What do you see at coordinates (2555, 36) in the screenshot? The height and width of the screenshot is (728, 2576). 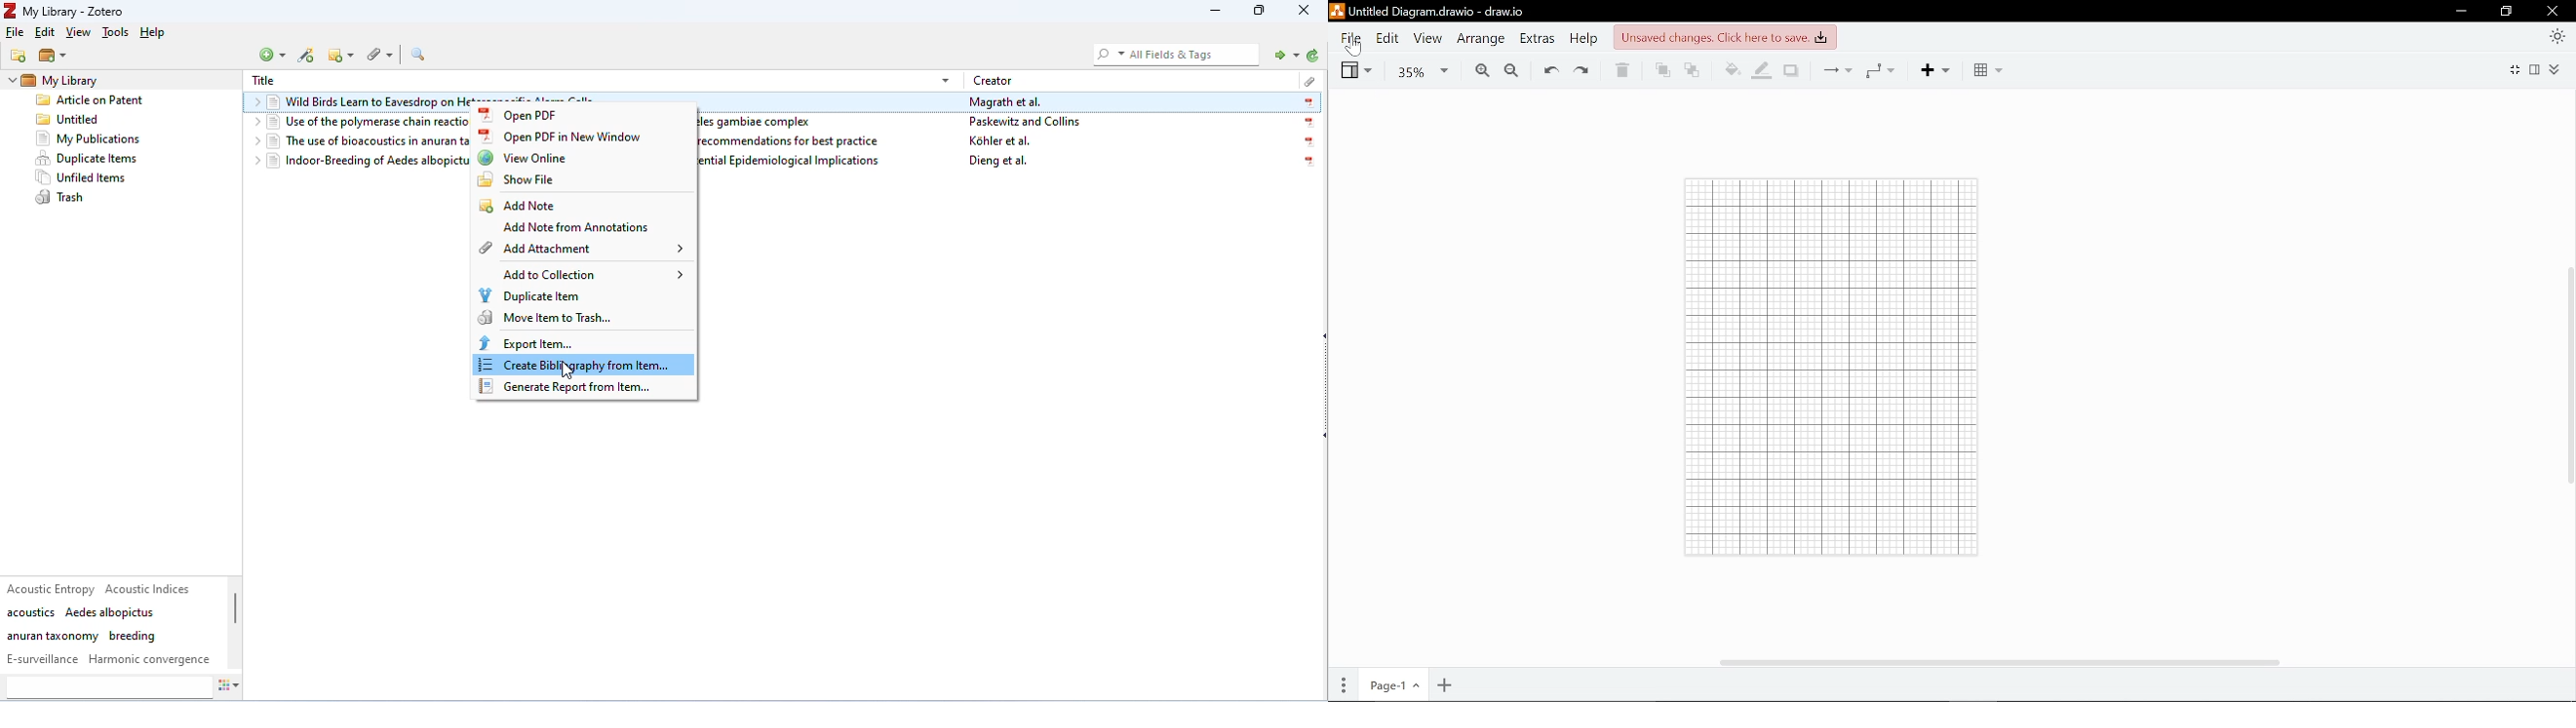 I see `Appearence` at bounding box center [2555, 36].